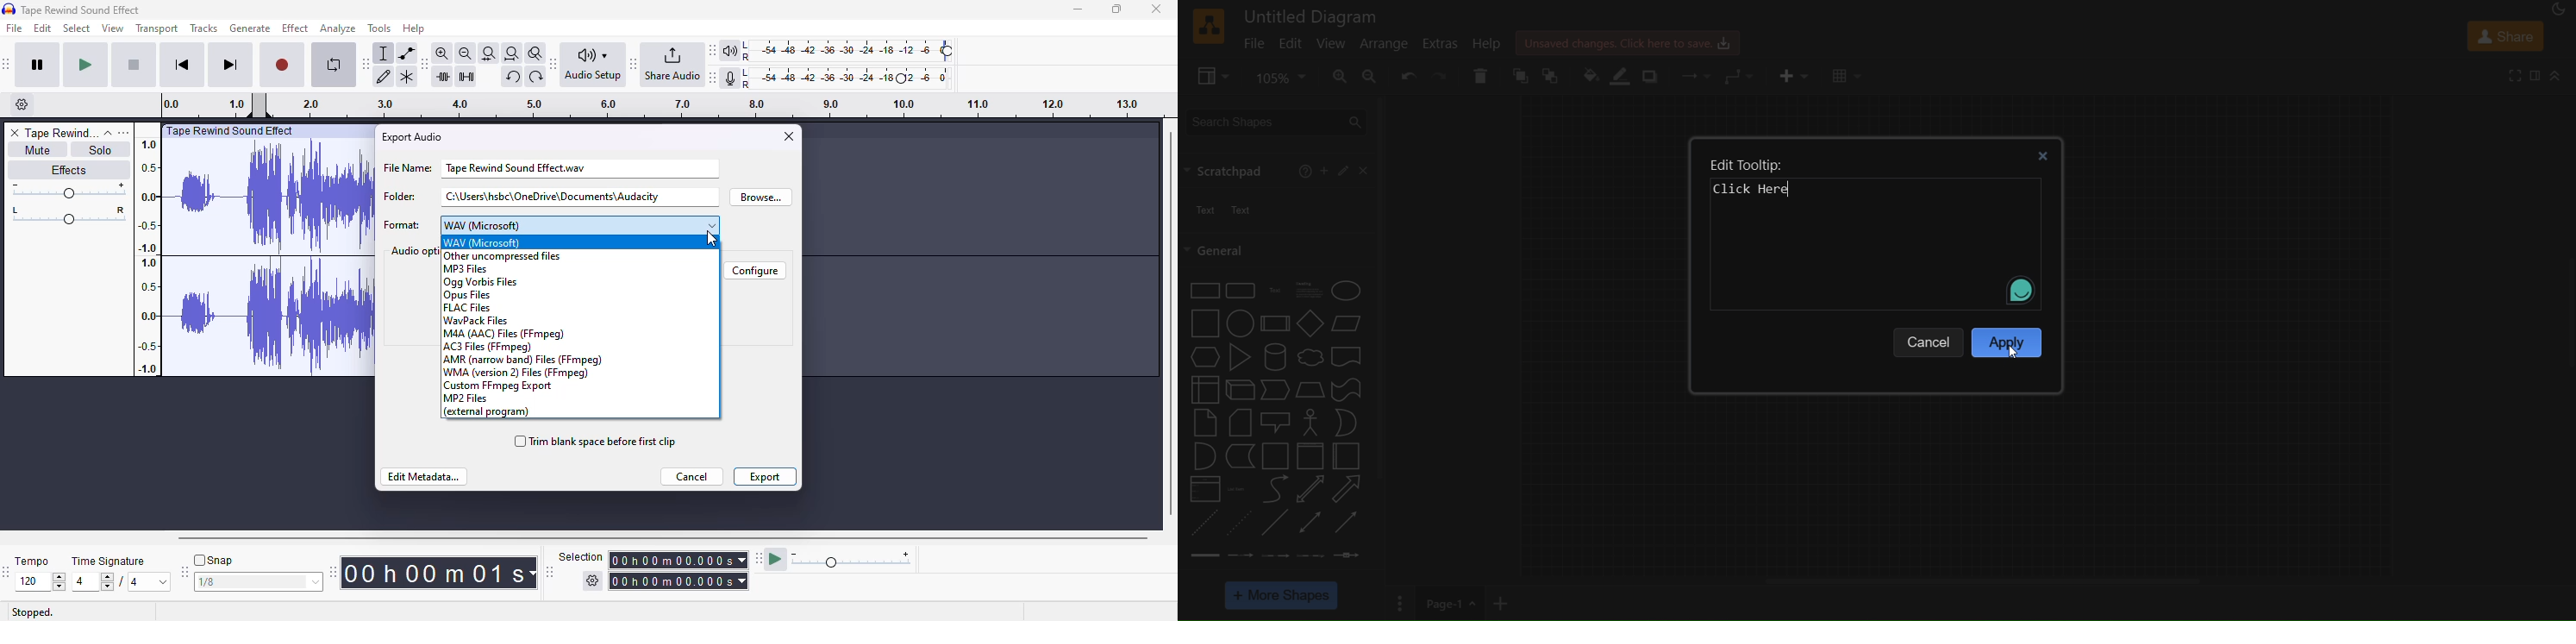  Describe the element at coordinates (43, 28) in the screenshot. I see `edit` at that location.